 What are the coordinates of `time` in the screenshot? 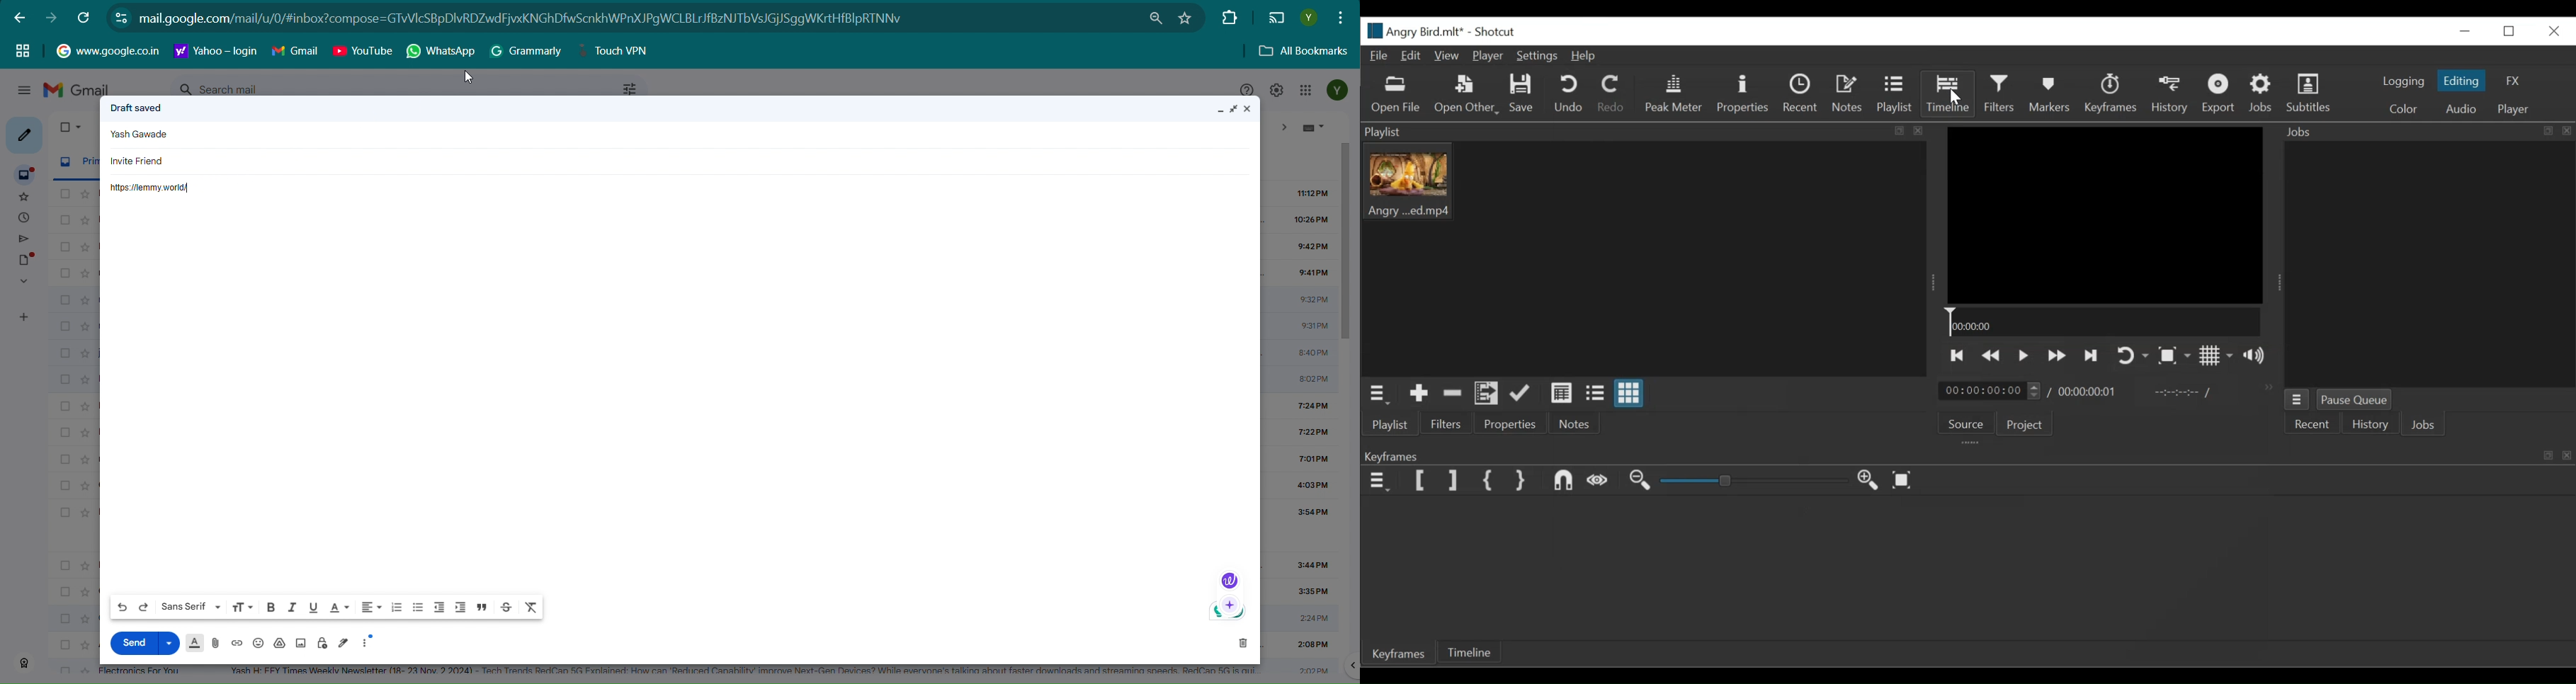 It's located at (1985, 390).